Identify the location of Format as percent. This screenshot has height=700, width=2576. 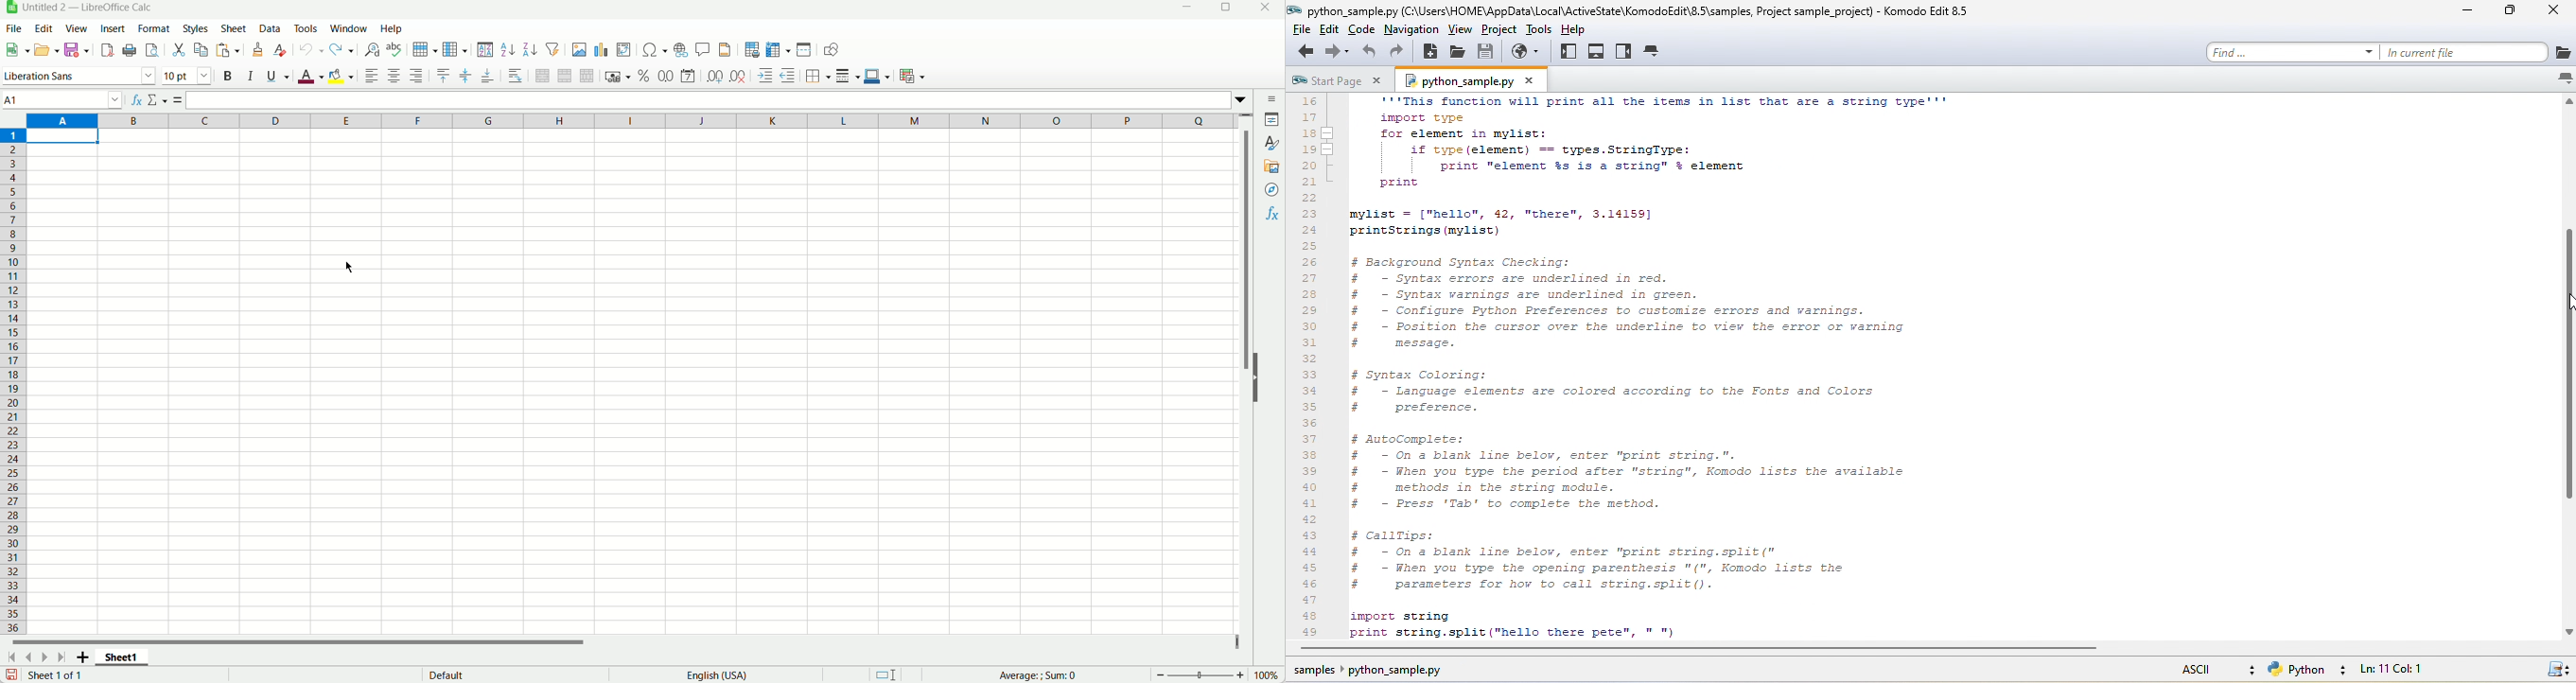
(645, 76).